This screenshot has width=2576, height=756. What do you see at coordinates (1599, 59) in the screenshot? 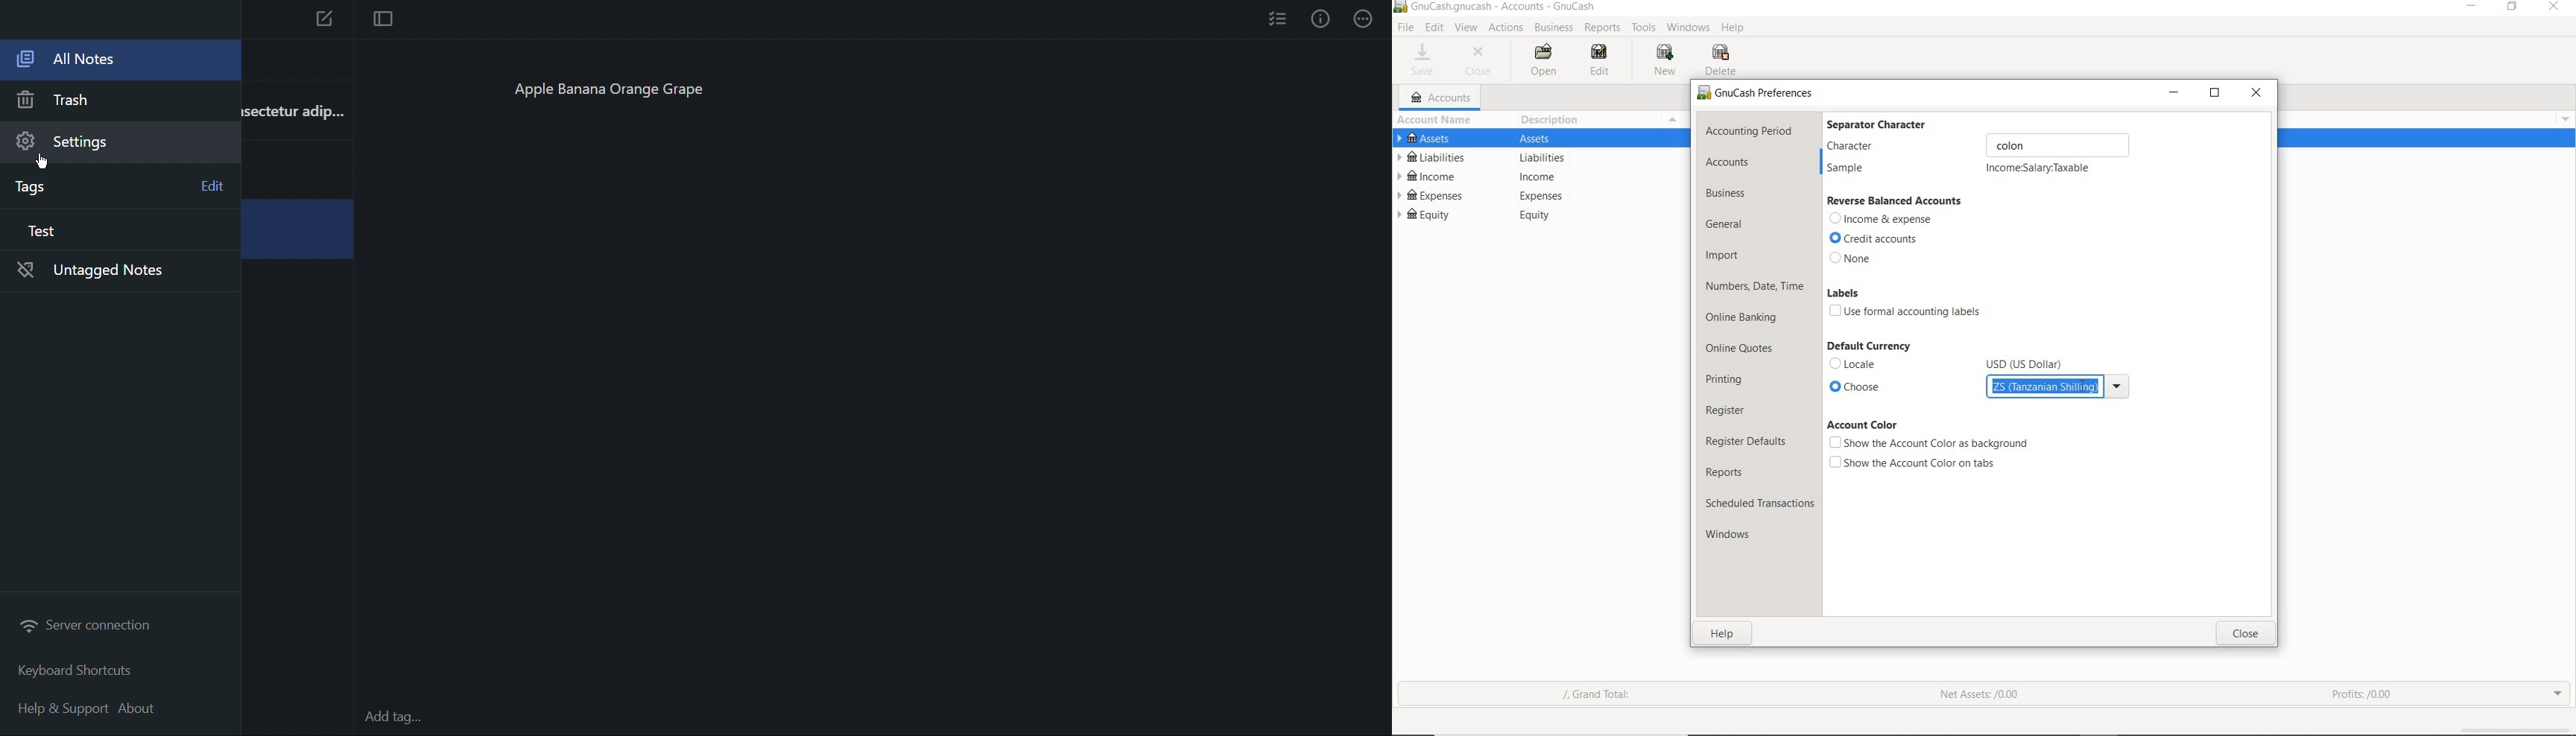
I see `EDIT` at bounding box center [1599, 59].